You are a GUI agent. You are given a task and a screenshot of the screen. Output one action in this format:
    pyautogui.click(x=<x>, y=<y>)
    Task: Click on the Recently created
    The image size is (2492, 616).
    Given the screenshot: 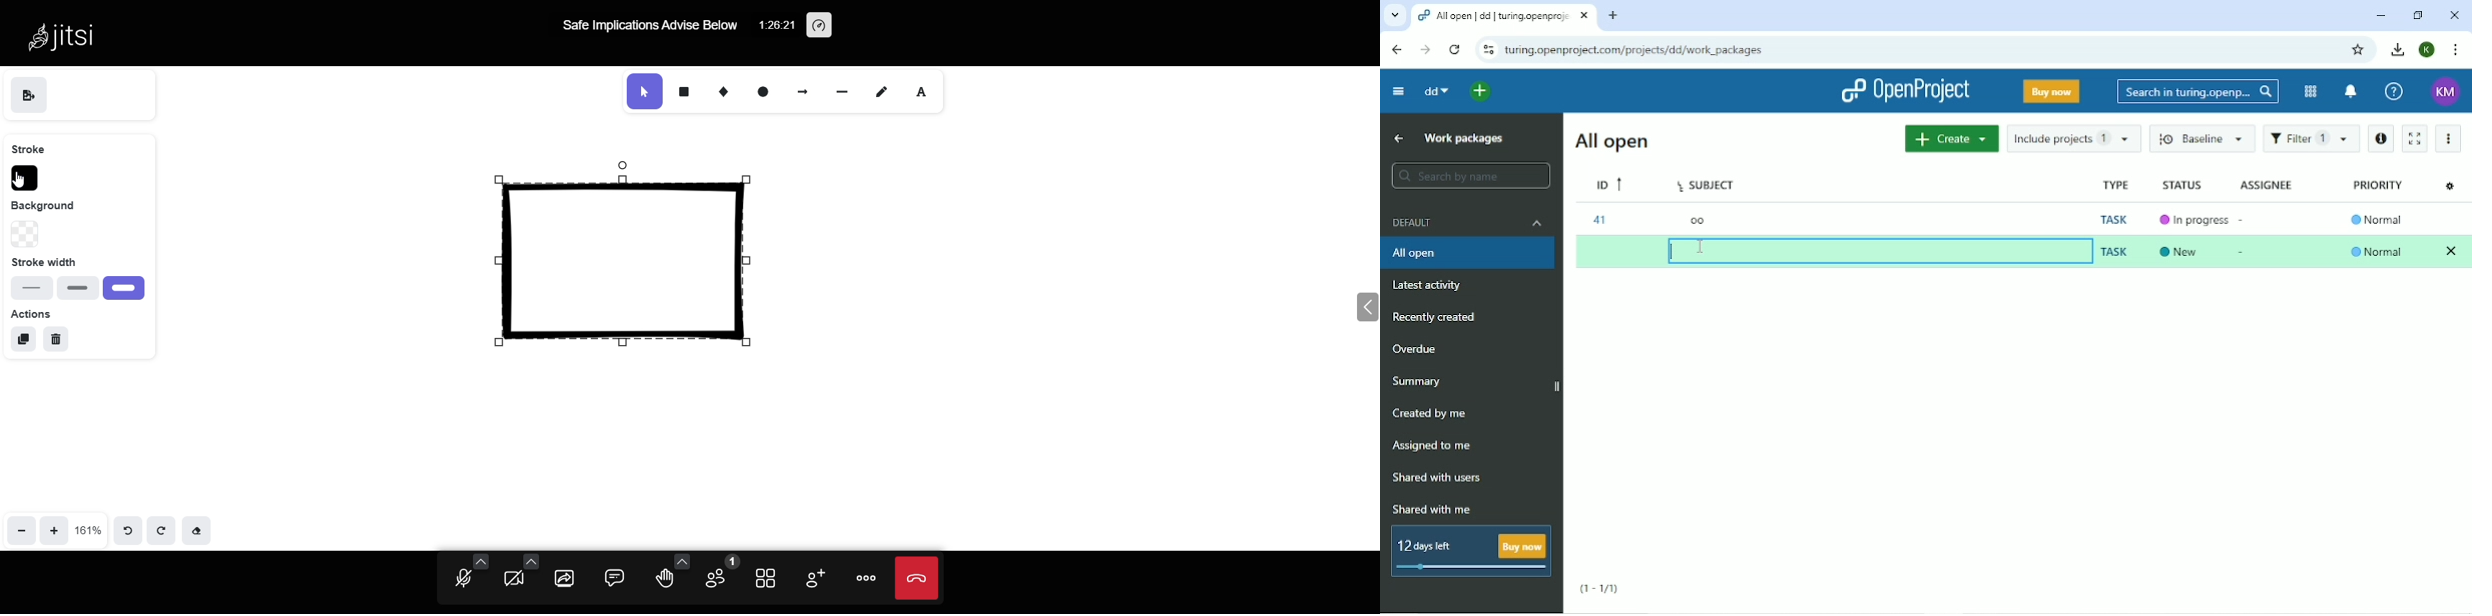 What is the action you would take?
    pyautogui.click(x=1442, y=317)
    